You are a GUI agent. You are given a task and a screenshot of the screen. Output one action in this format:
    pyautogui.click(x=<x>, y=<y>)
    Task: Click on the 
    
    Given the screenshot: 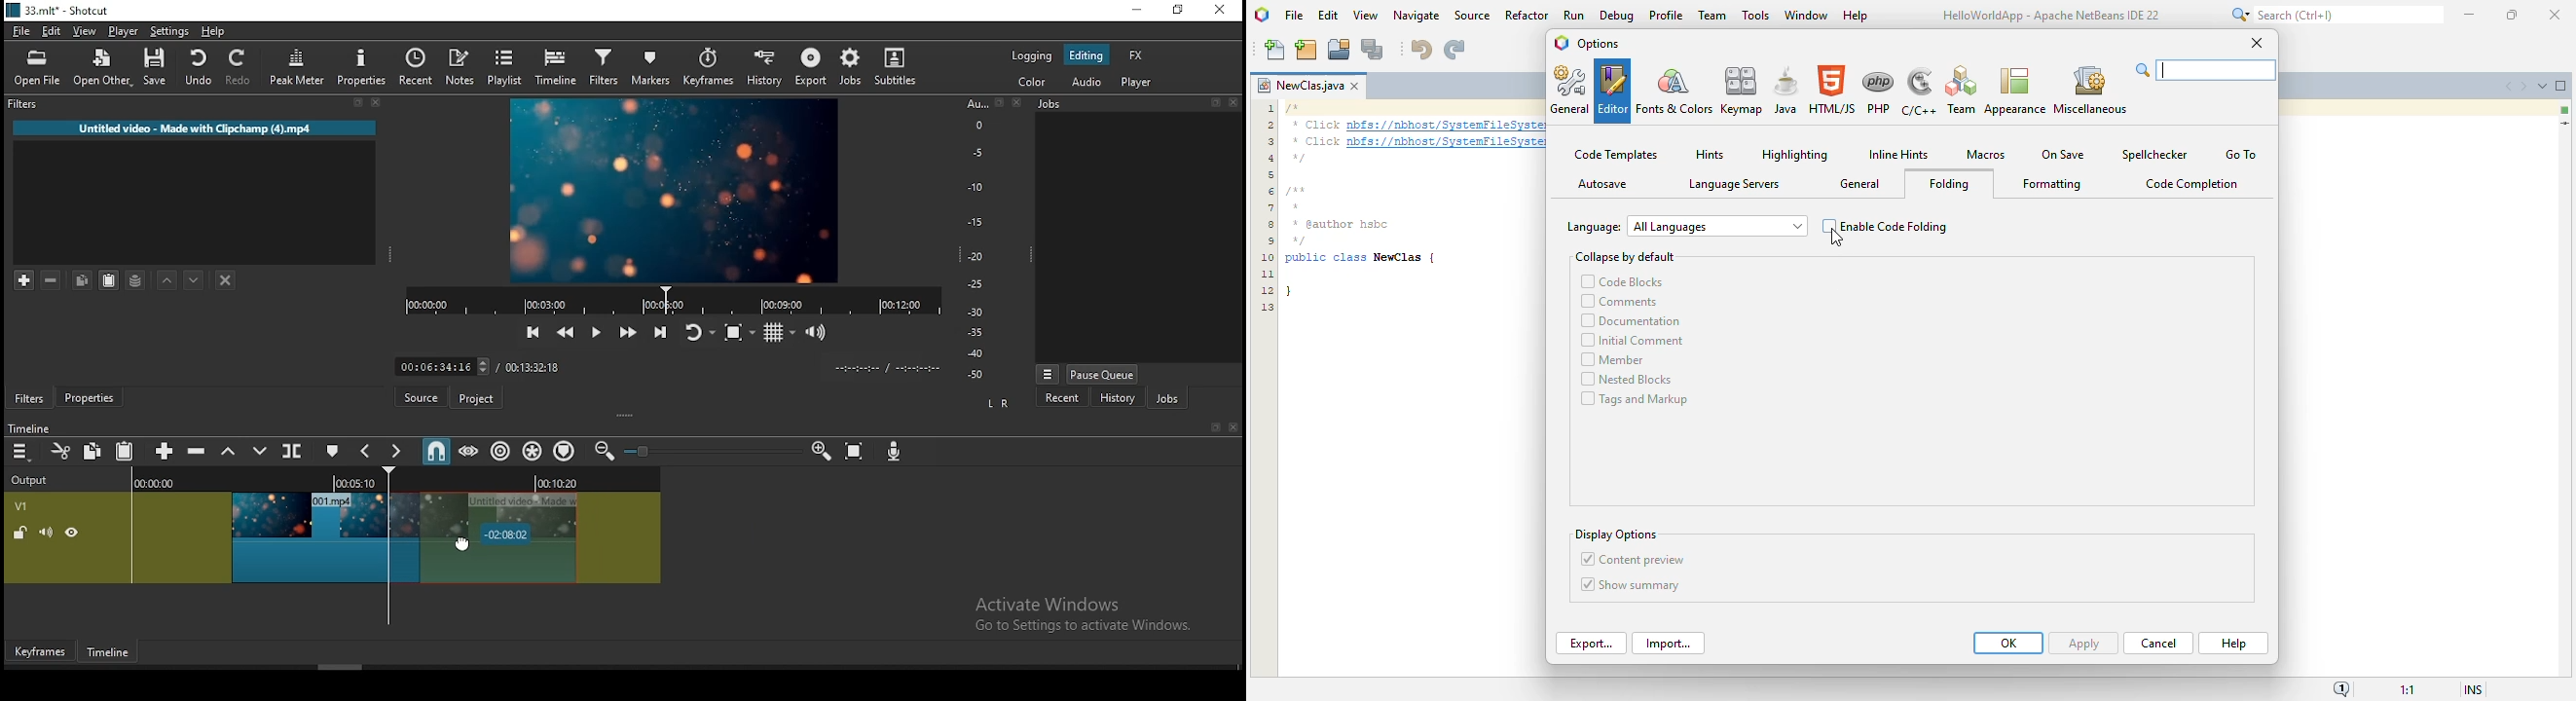 What is the action you would take?
    pyautogui.click(x=897, y=454)
    